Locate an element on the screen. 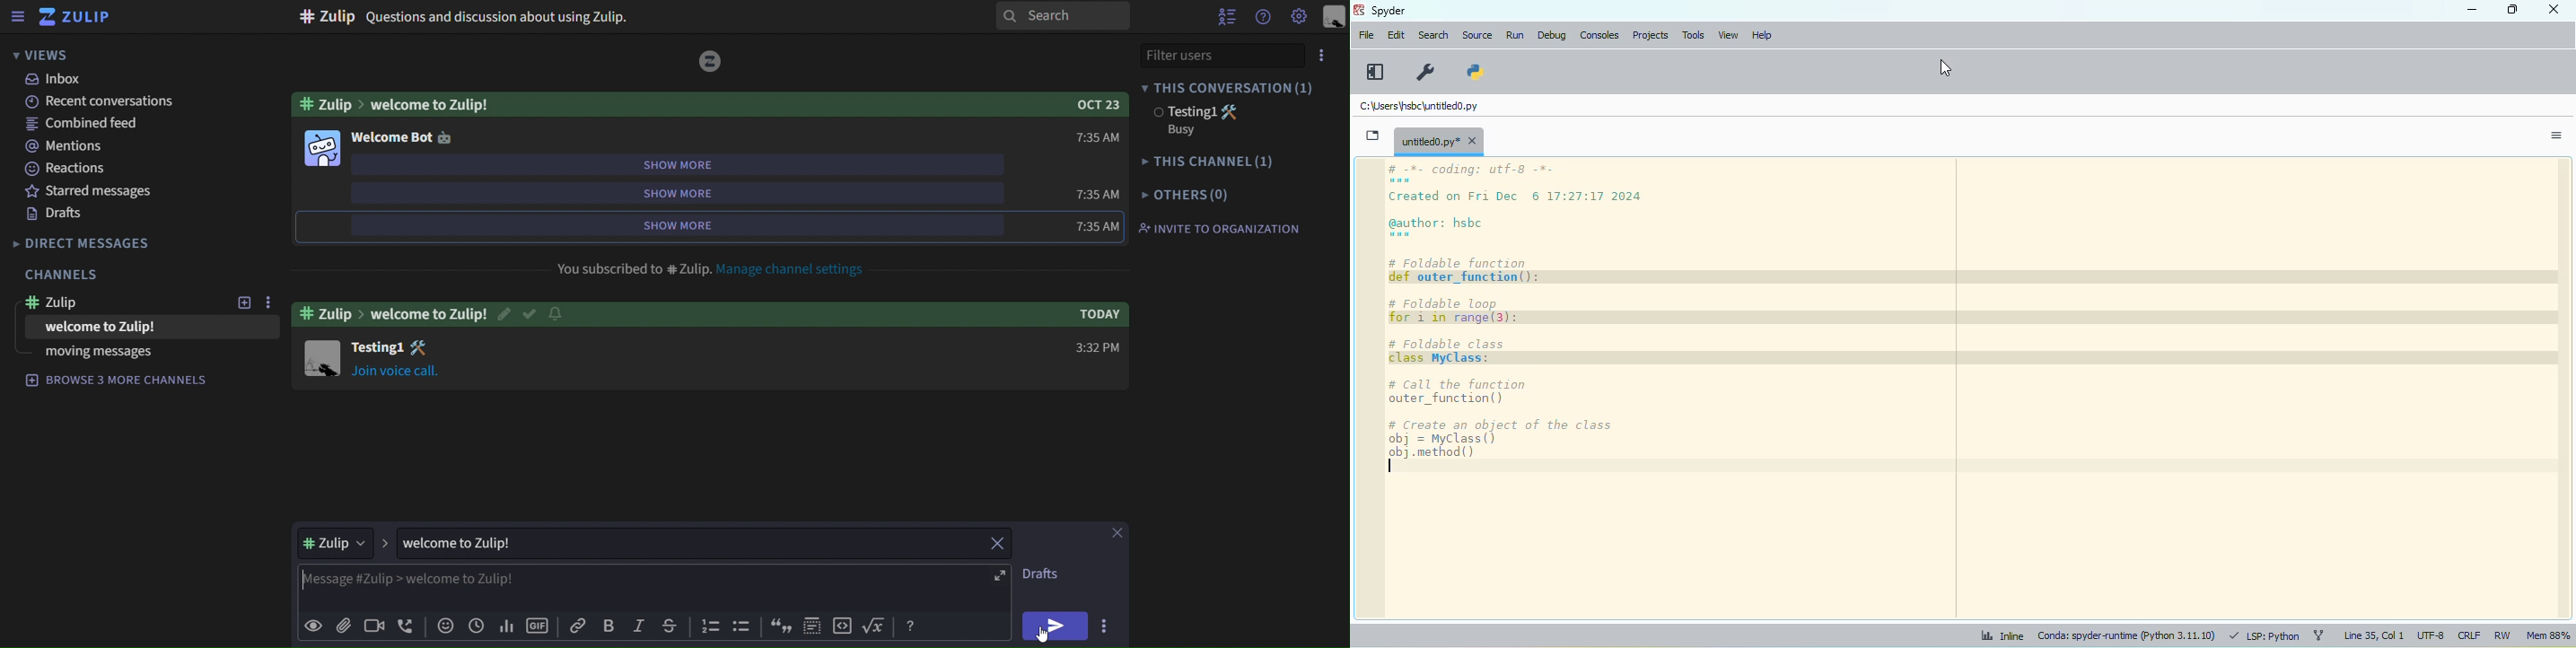 This screenshot has width=2576, height=672. Image is located at coordinates (317, 359).